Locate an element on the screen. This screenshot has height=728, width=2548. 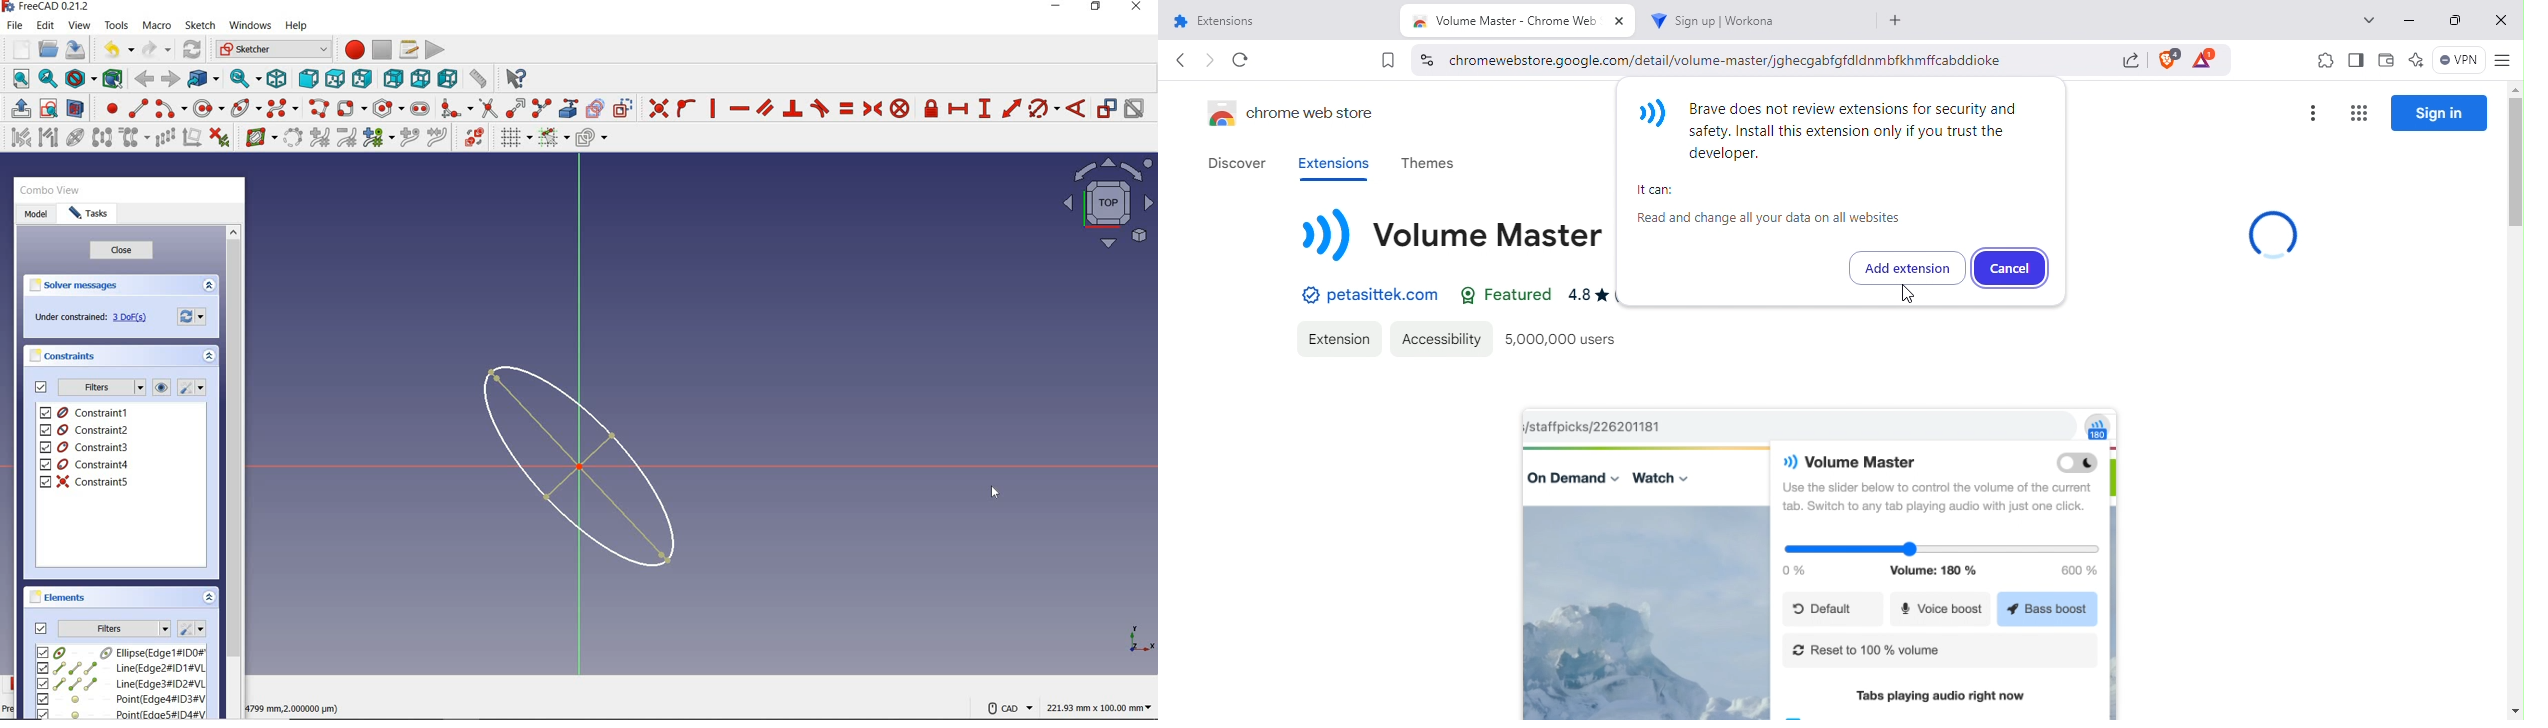
close is located at coordinates (121, 251).